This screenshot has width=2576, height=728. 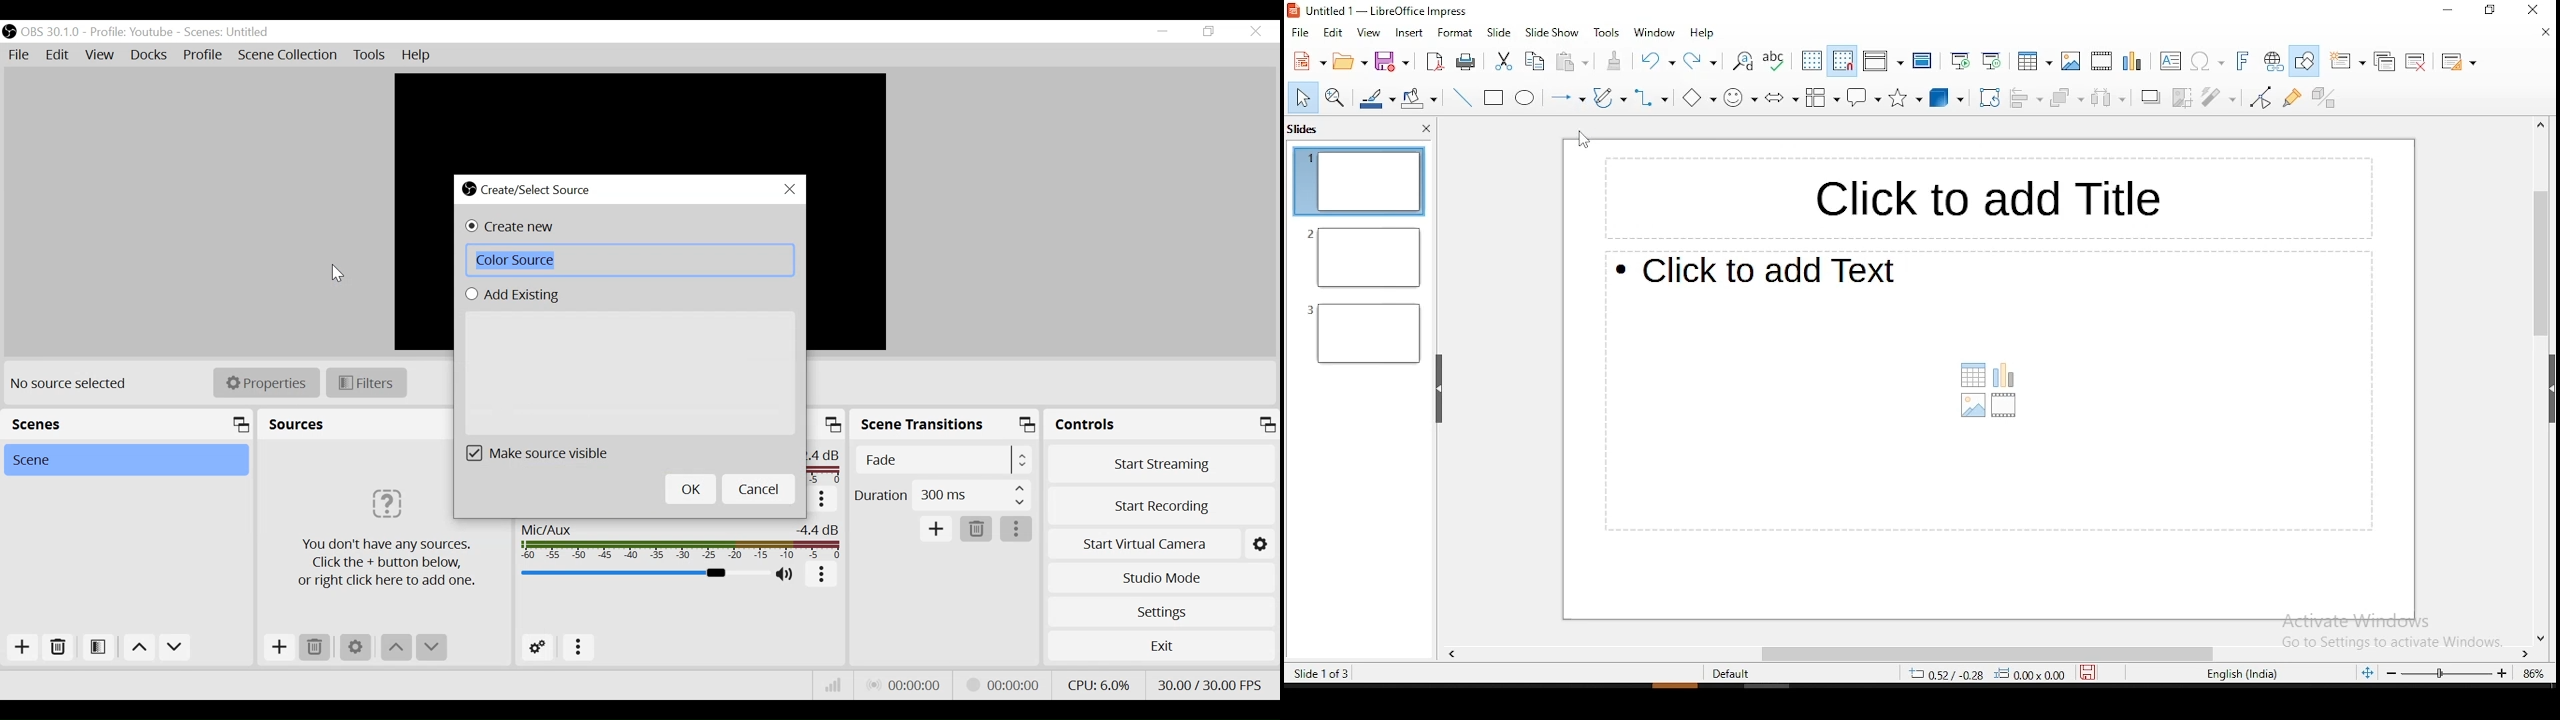 What do you see at coordinates (539, 453) in the screenshot?
I see `(un)select Make Source visible` at bounding box center [539, 453].